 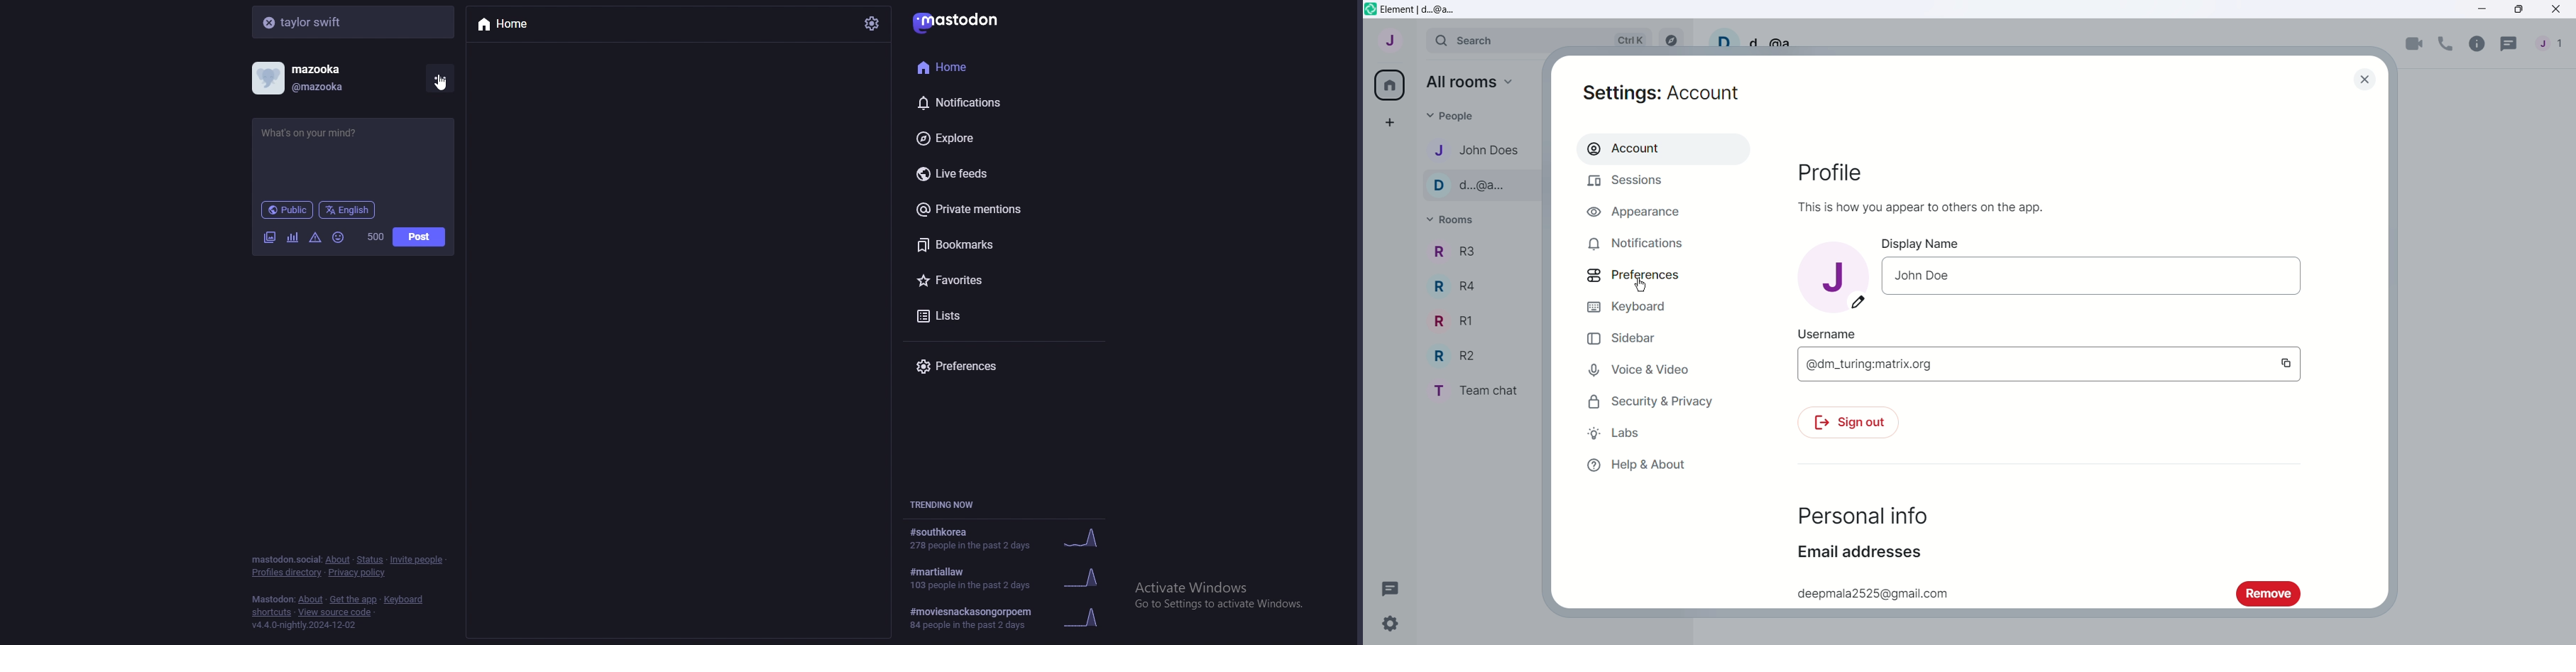 What do you see at coordinates (1229, 601) in the screenshot?
I see `windows activation prompt` at bounding box center [1229, 601].